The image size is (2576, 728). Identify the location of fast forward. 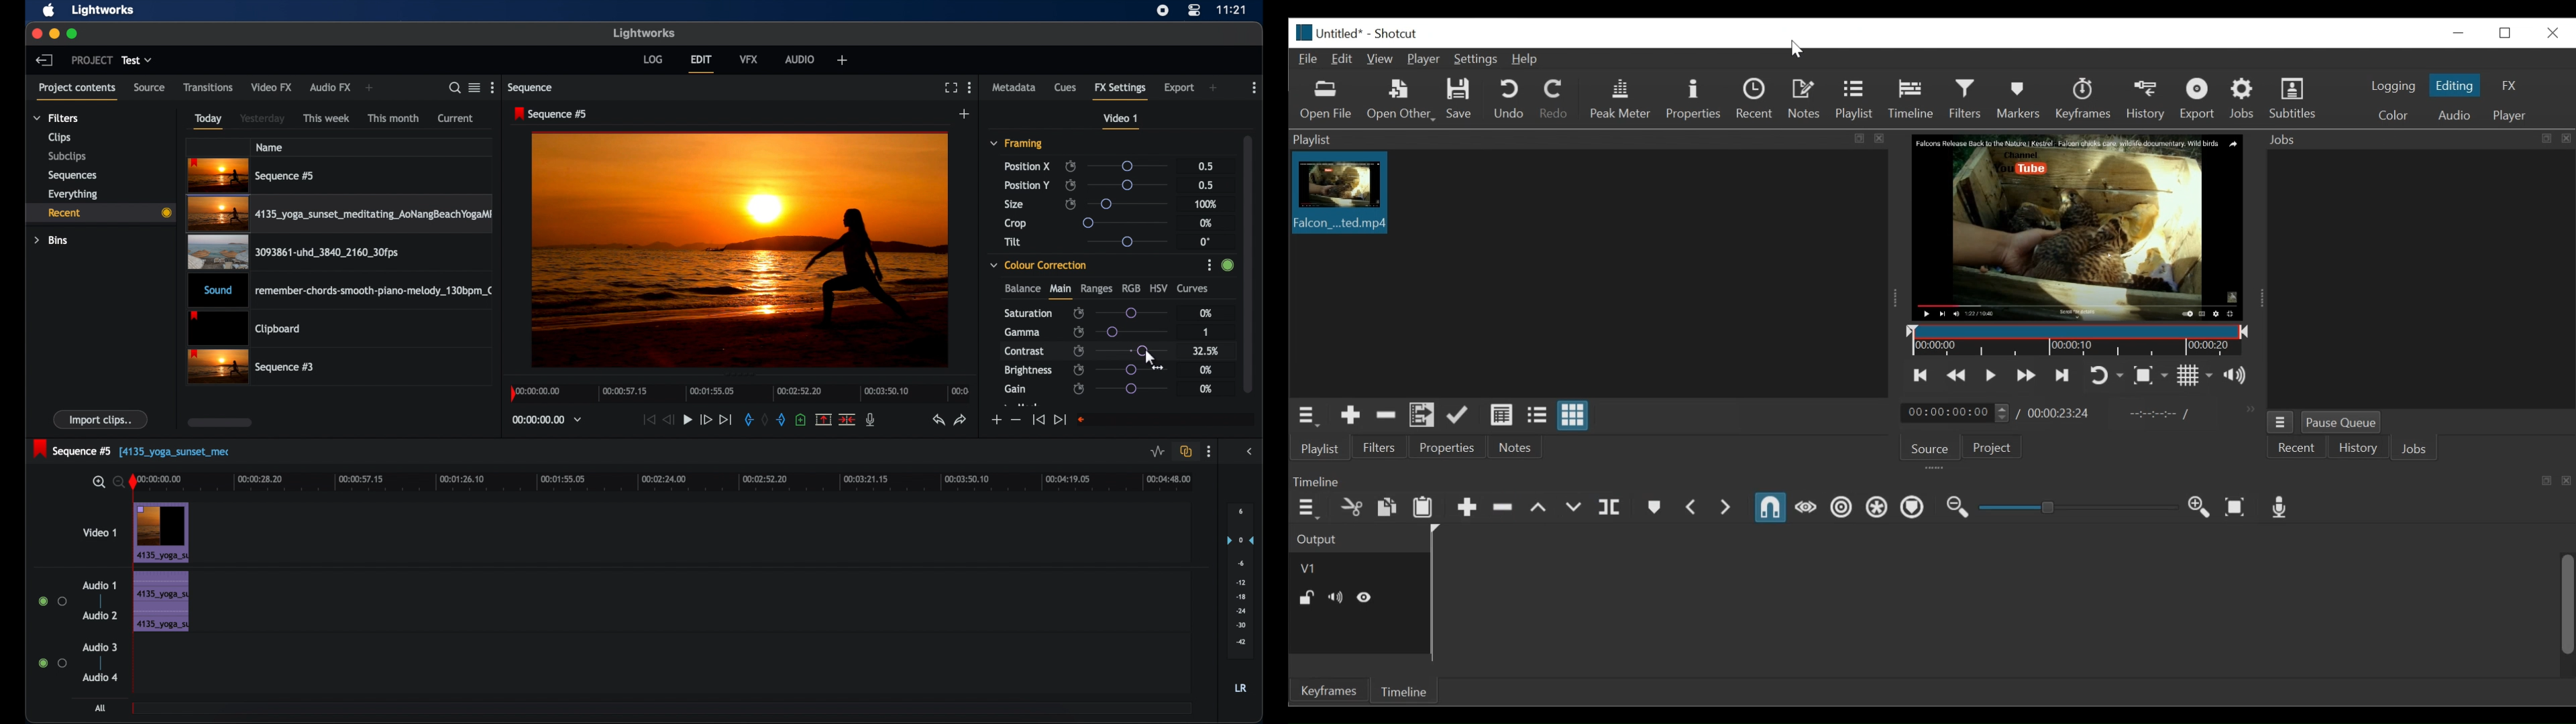
(705, 419).